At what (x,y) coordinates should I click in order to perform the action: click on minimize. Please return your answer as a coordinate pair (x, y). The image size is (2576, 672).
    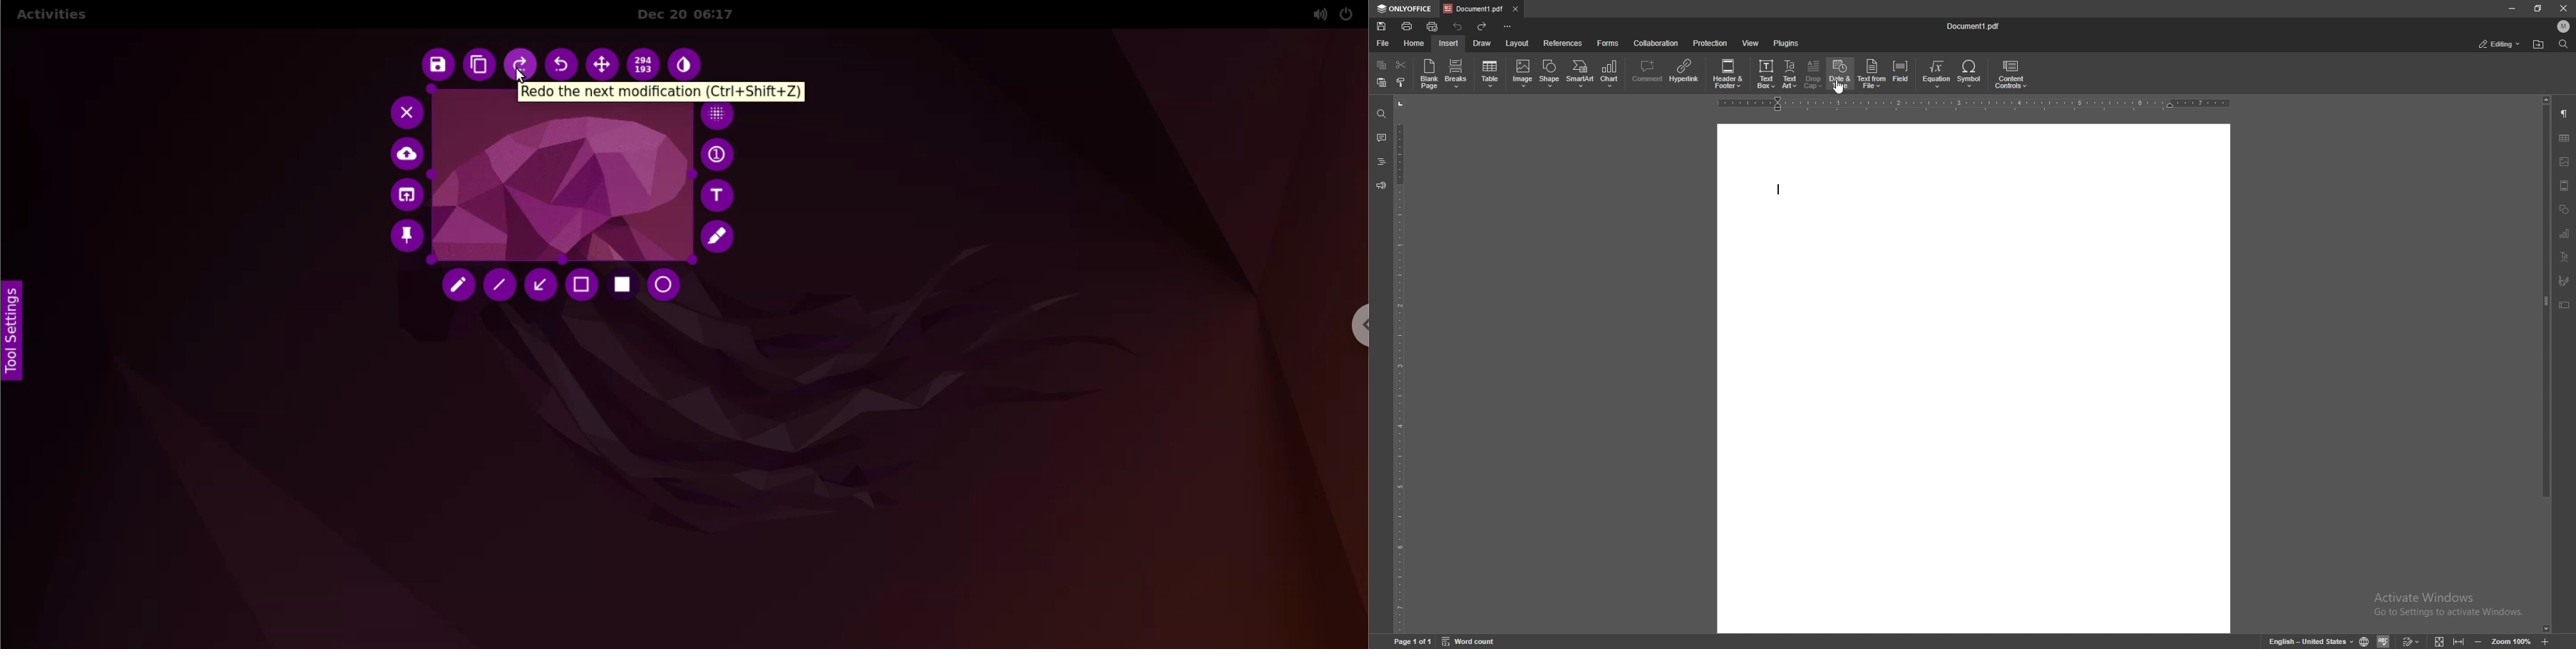
    Looking at the image, I should click on (2509, 8).